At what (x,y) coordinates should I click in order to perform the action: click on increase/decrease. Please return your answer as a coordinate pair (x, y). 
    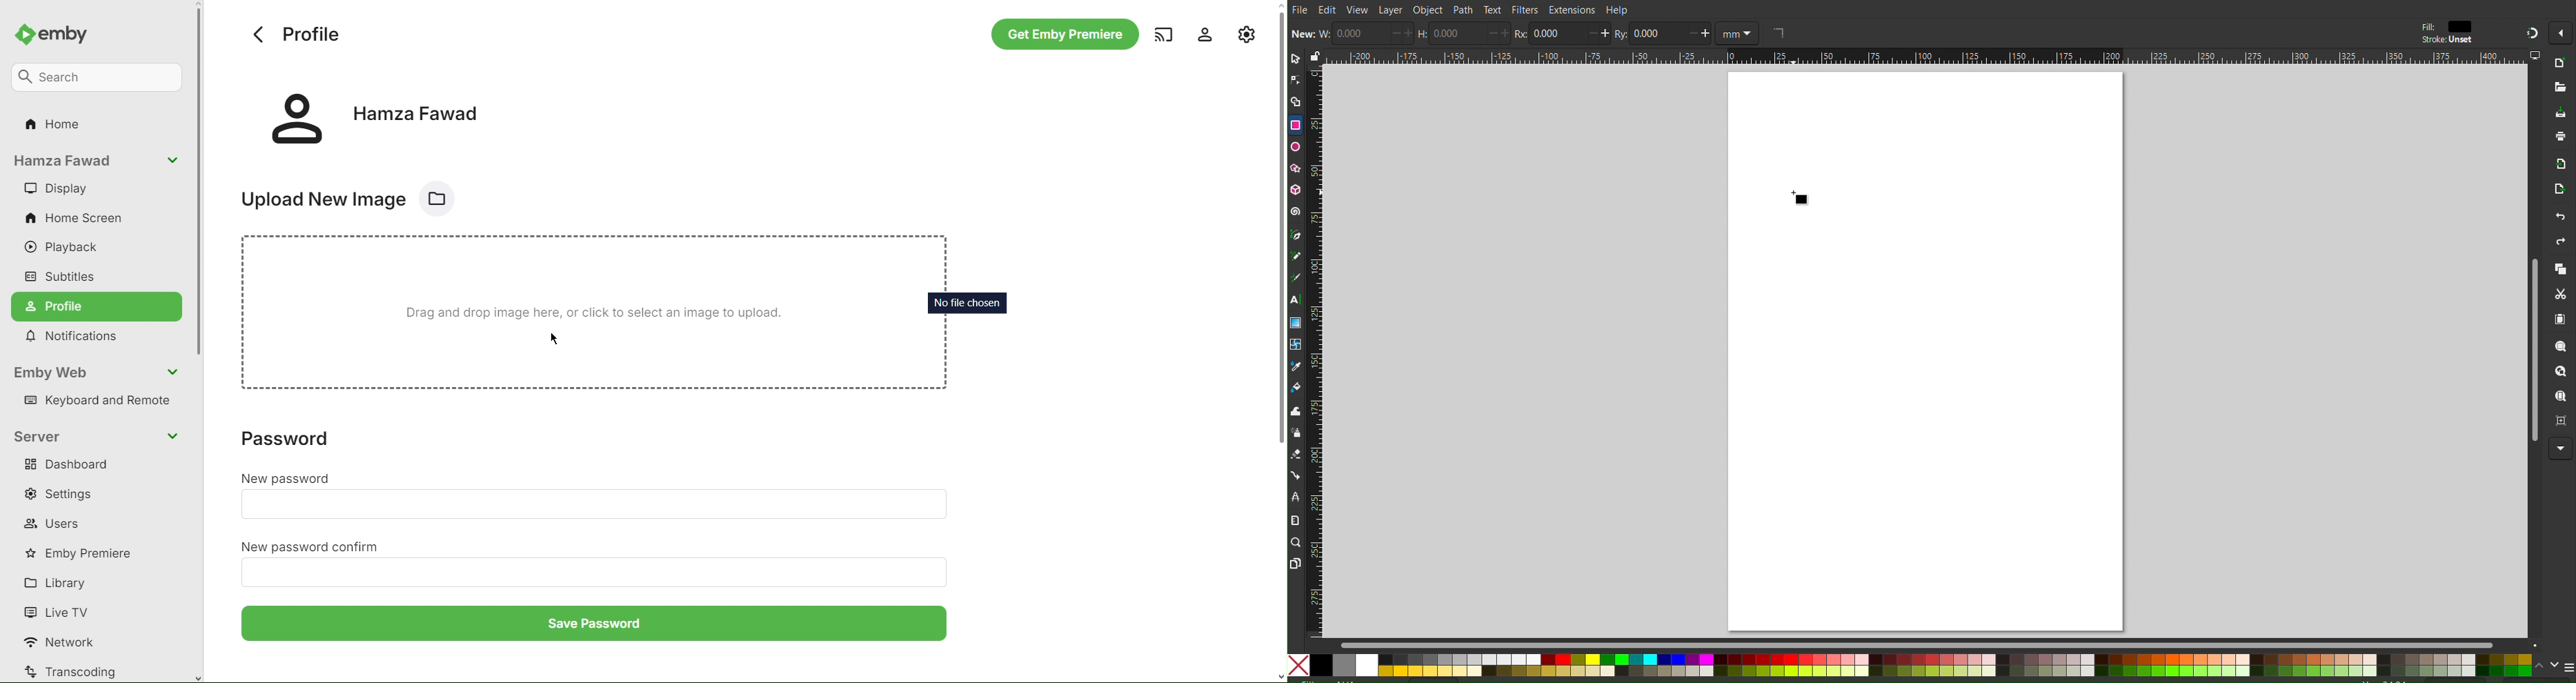
    Looking at the image, I should click on (1403, 33).